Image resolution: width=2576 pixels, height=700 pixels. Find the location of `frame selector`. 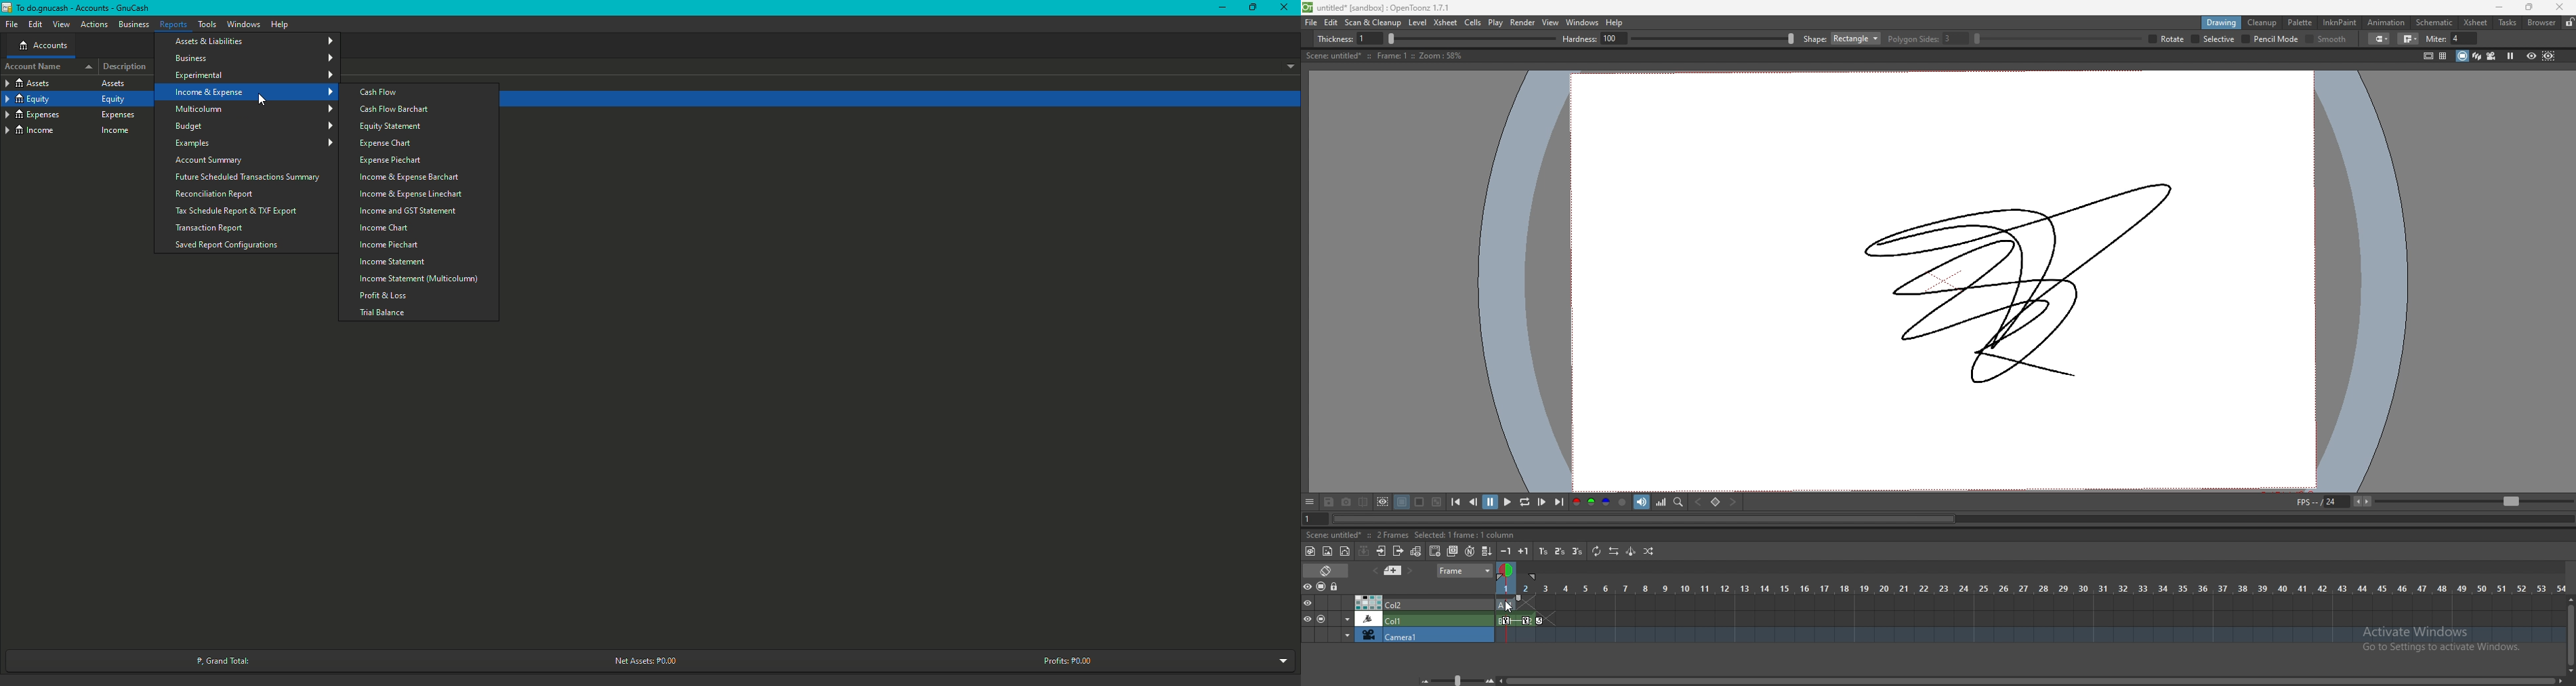

frame selector is located at coordinates (1508, 570).